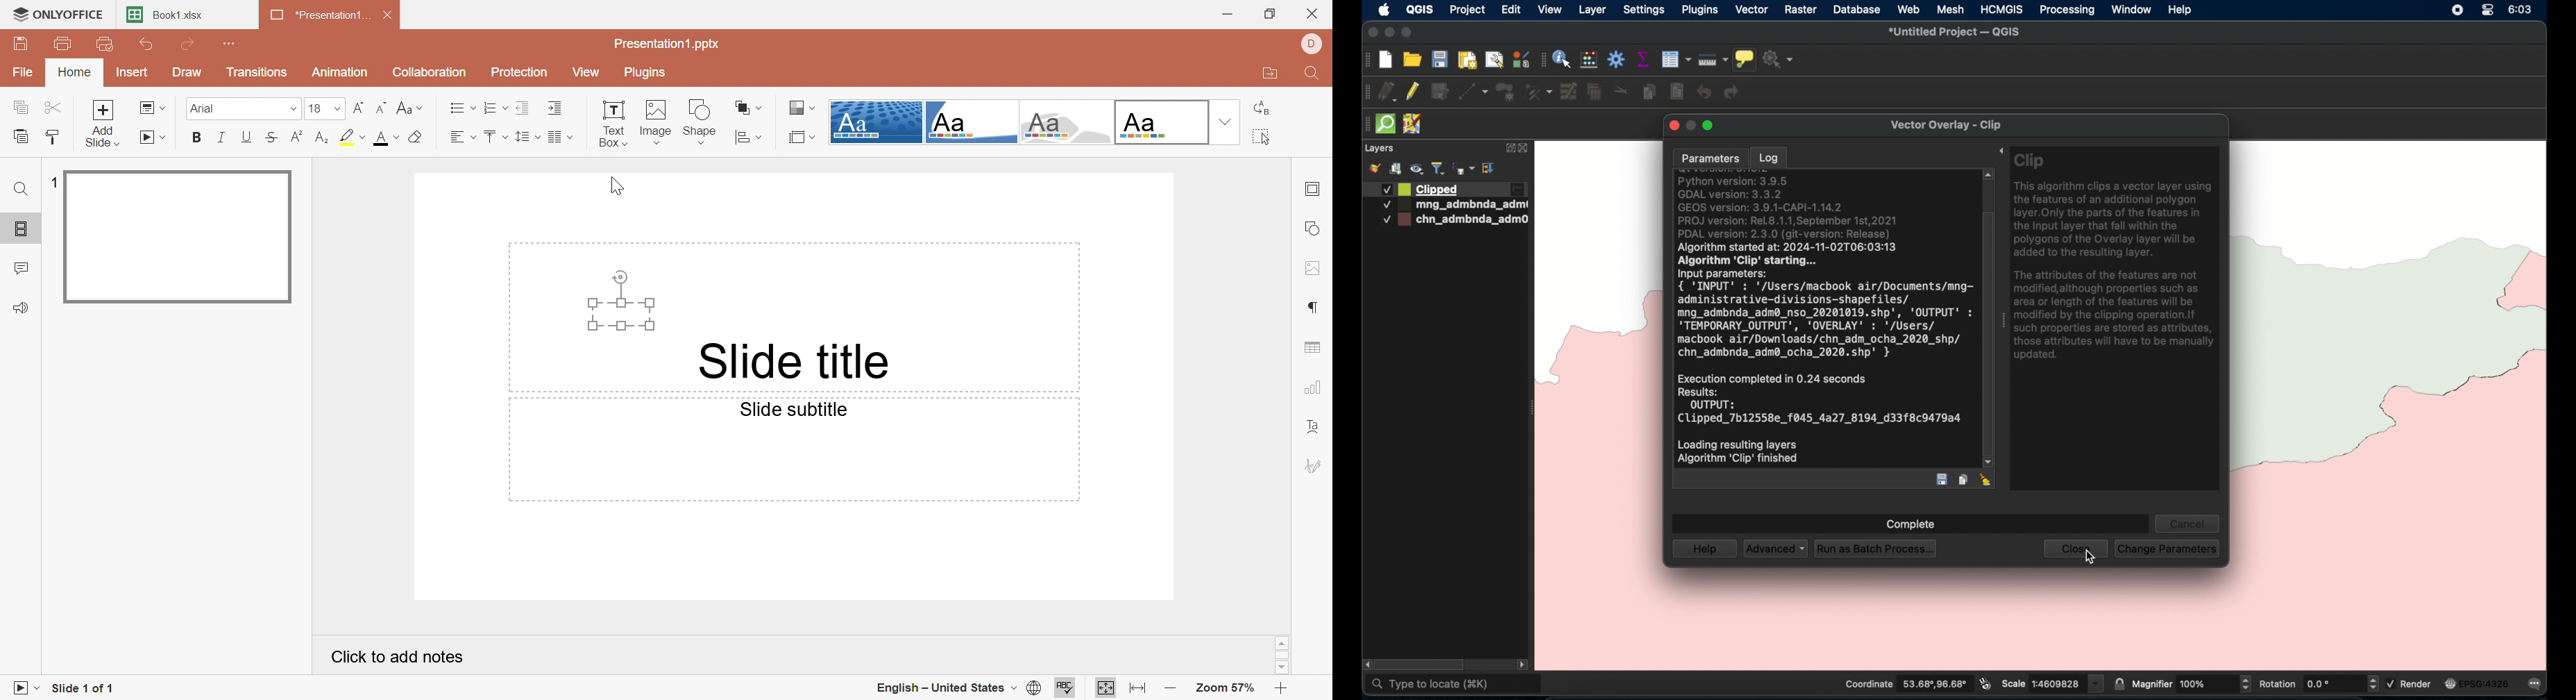 This screenshot has width=2576, height=700. I want to click on toggle editing, so click(1411, 91).